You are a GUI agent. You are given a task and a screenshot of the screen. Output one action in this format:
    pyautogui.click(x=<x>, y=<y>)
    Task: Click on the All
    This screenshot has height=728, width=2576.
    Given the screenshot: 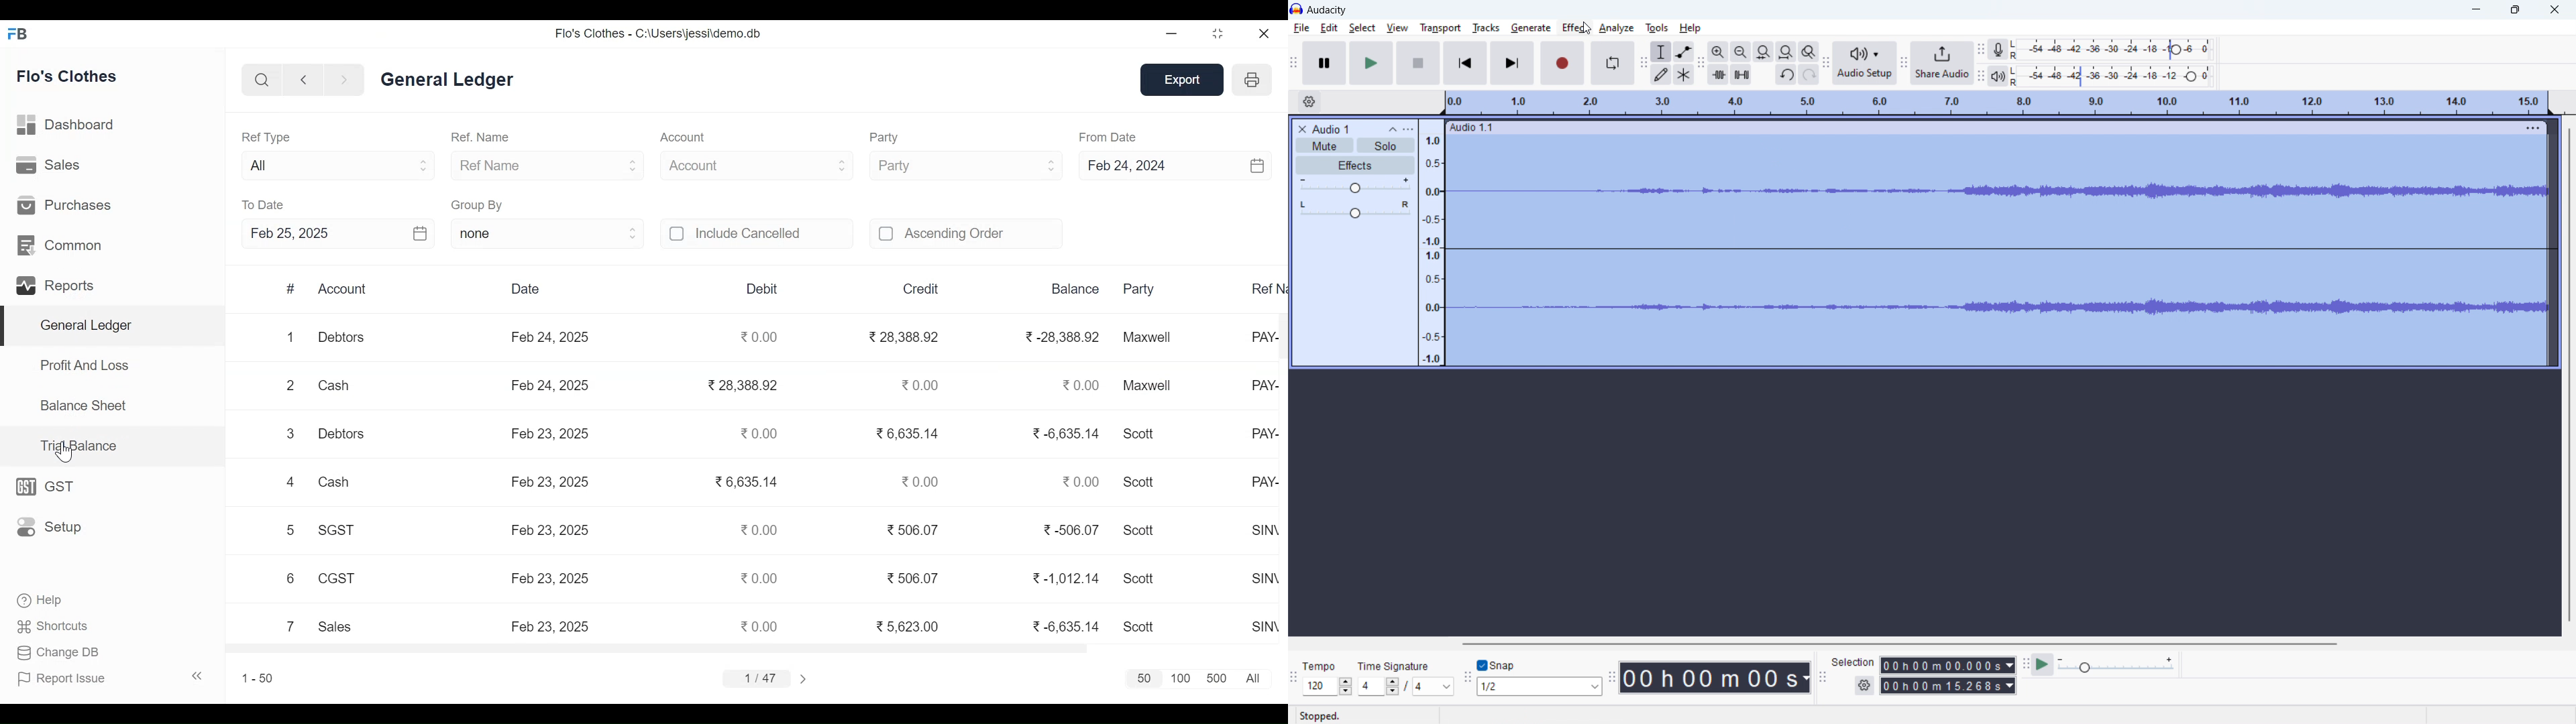 What is the action you would take?
    pyautogui.click(x=1253, y=678)
    